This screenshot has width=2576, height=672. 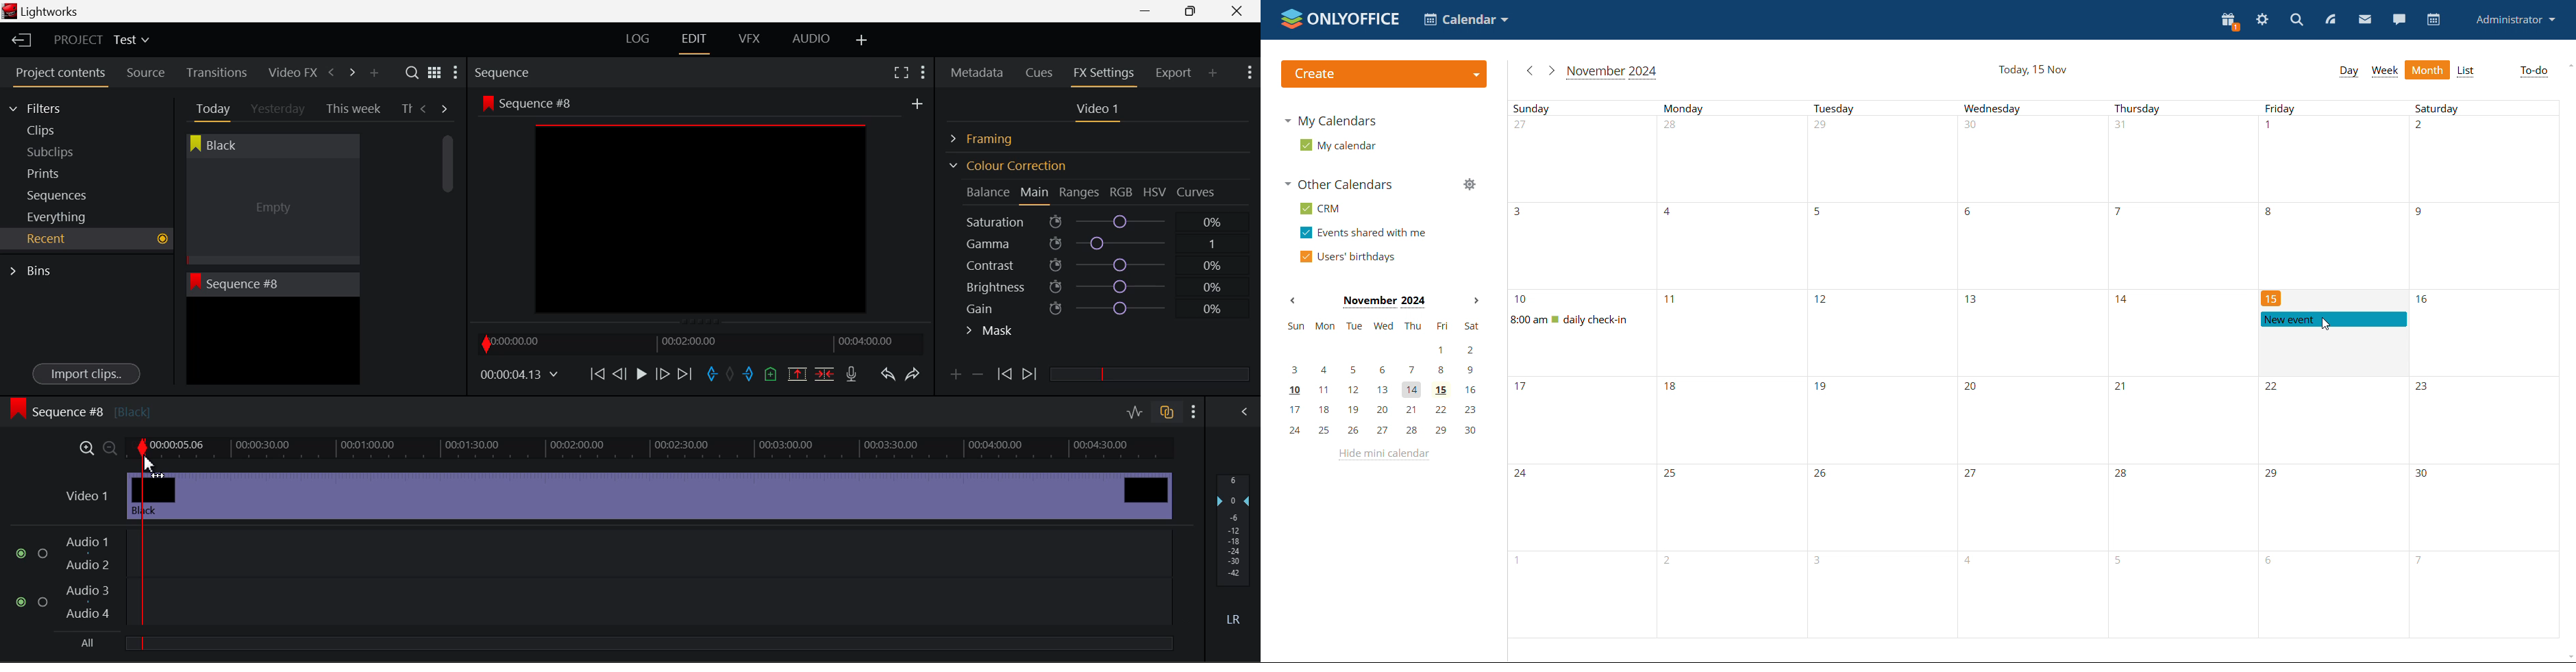 I want to click on Audio Input Fields, so click(x=594, y=579).